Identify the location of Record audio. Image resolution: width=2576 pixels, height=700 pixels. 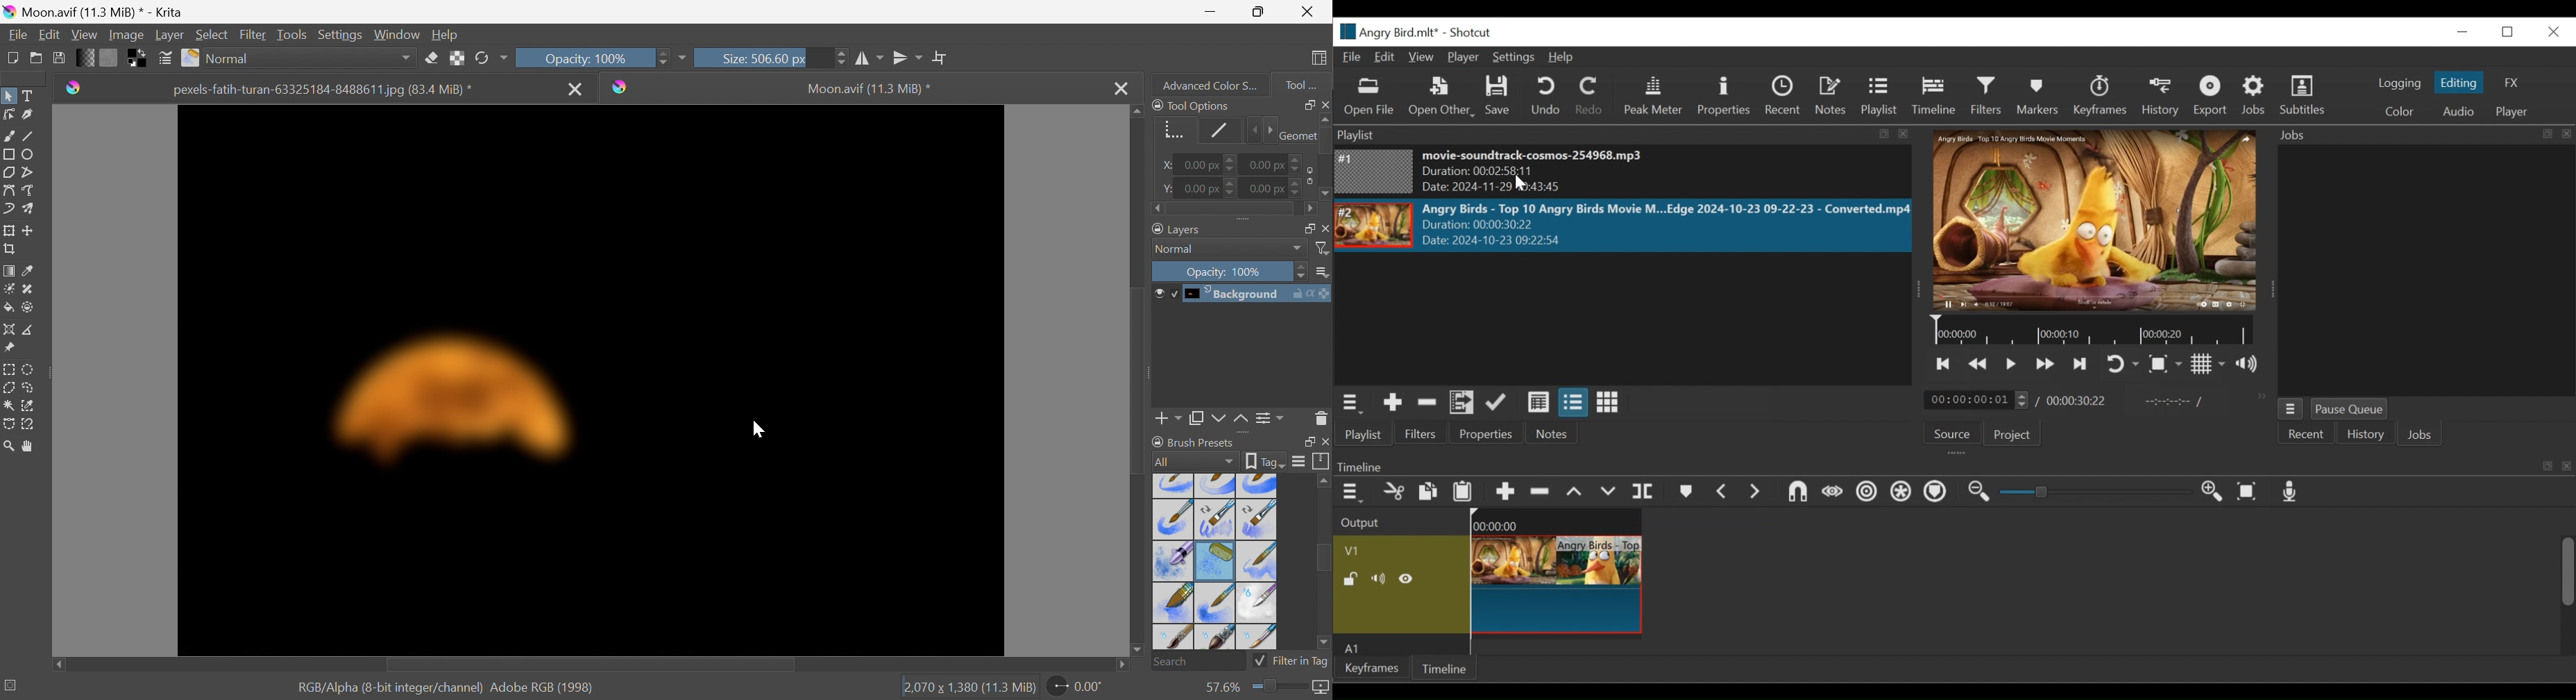
(2291, 492).